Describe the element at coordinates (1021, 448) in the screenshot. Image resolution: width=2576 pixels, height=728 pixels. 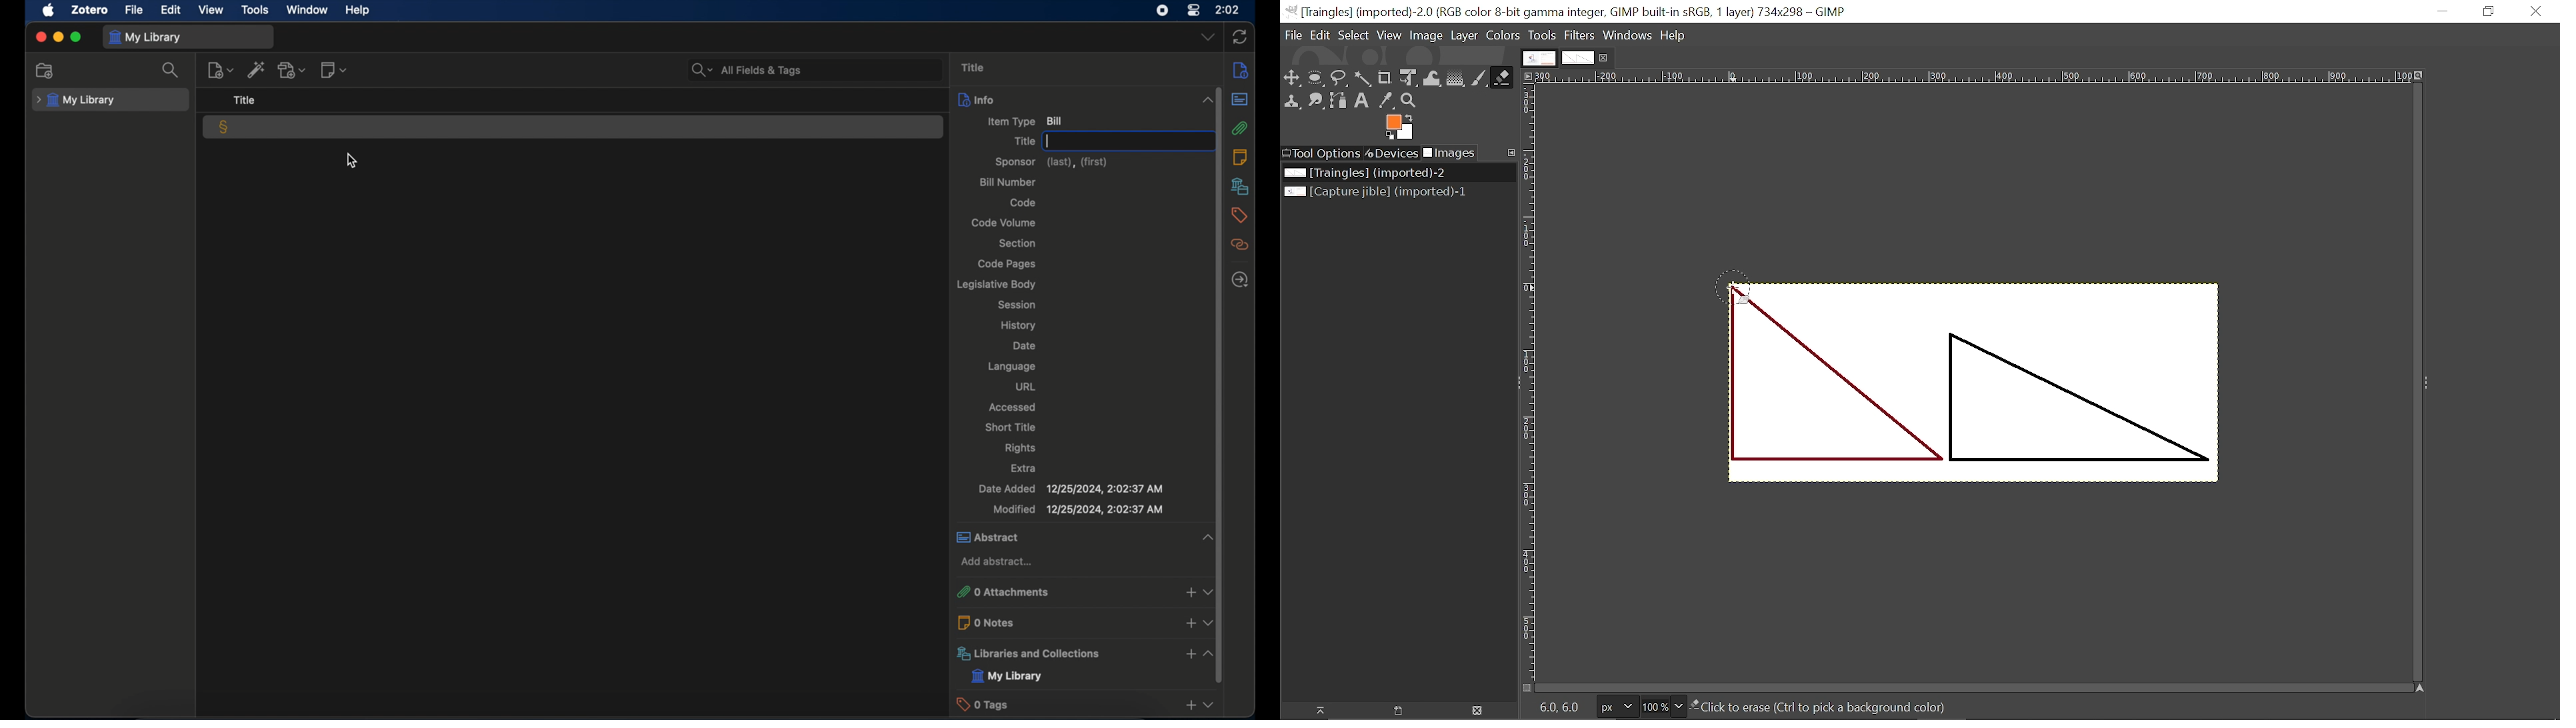
I see `rights` at that location.